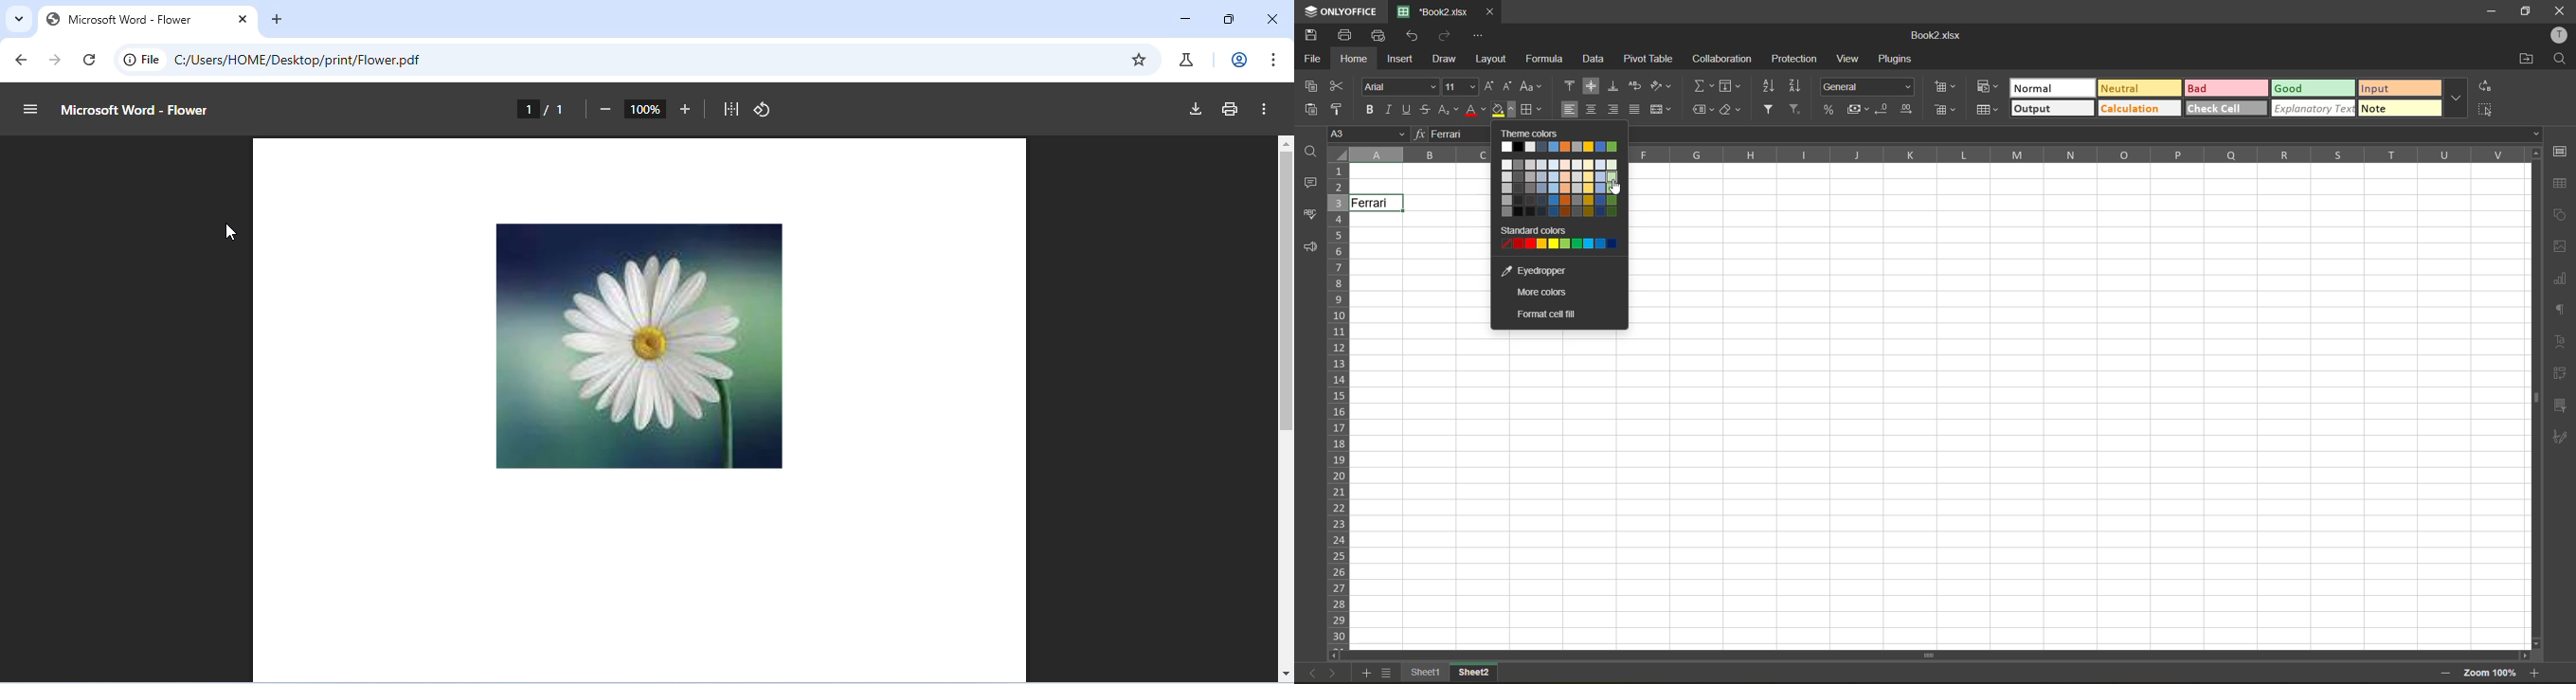 Image resolution: width=2576 pixels, height=700 pixels. Describe the element at coordinates (30, 108) in the screenshot. I see `menu` at that location.